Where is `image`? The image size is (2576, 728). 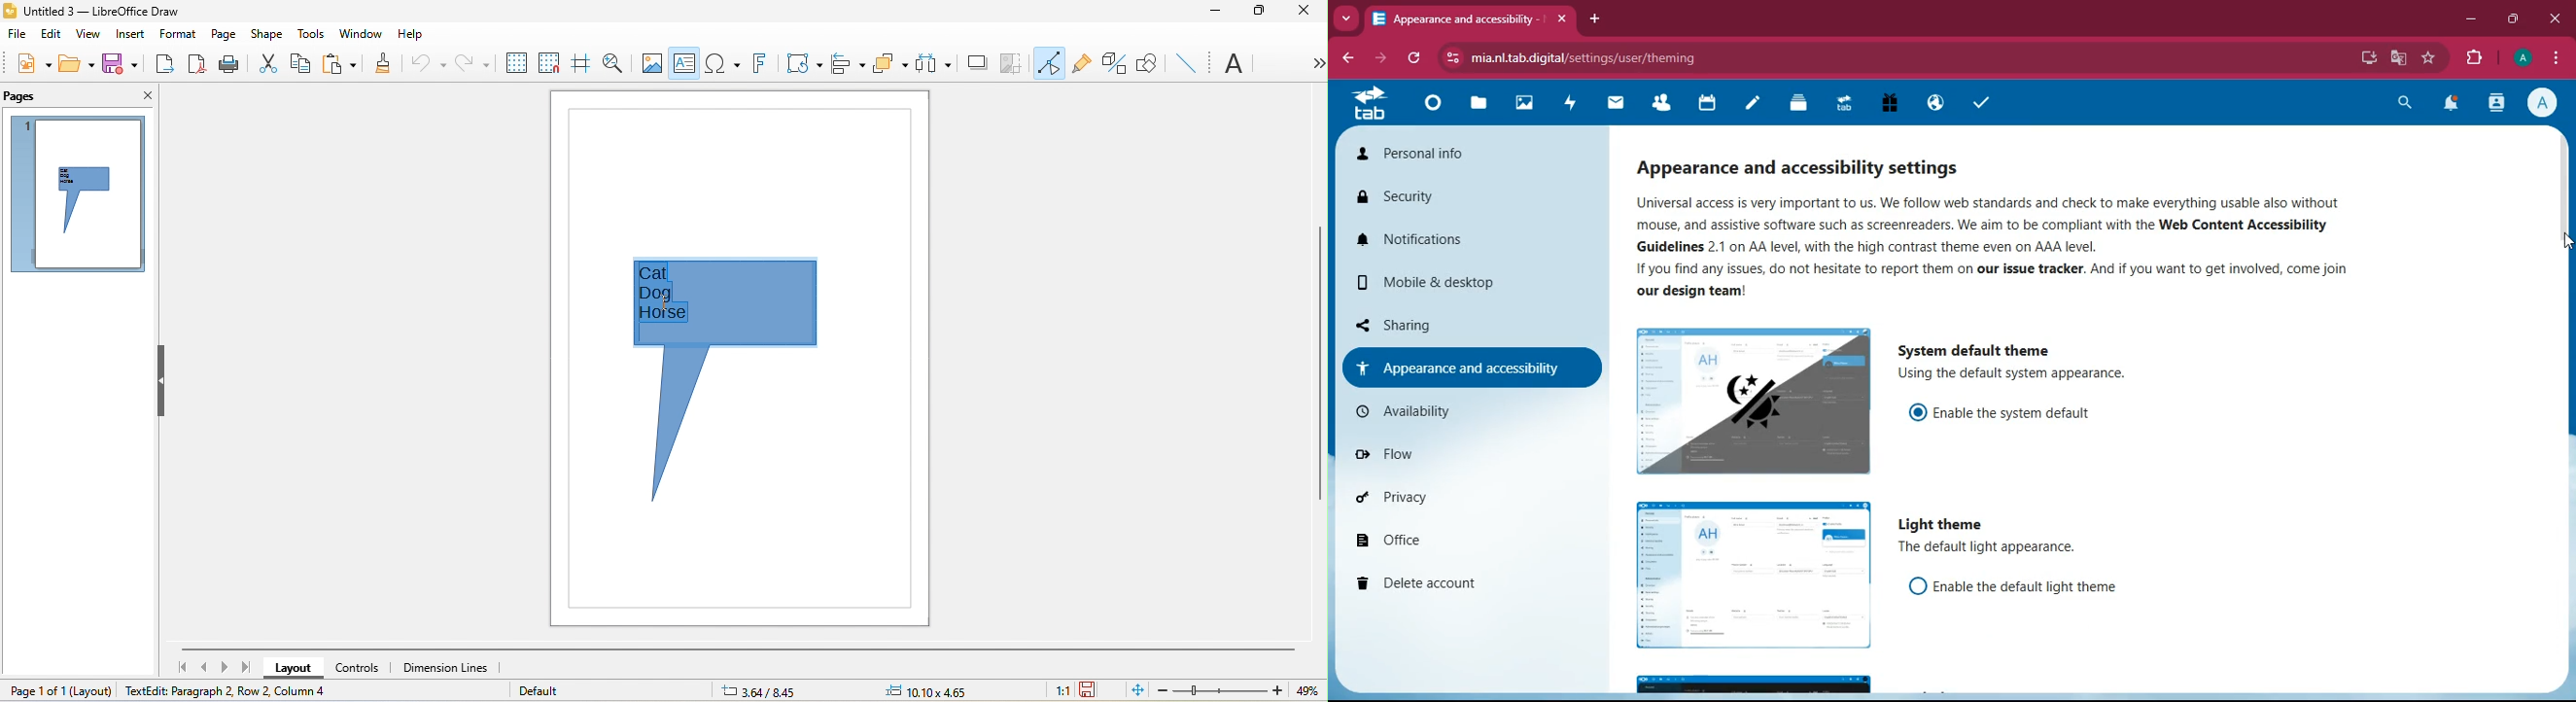 image is located at coordinates (1752, 401).